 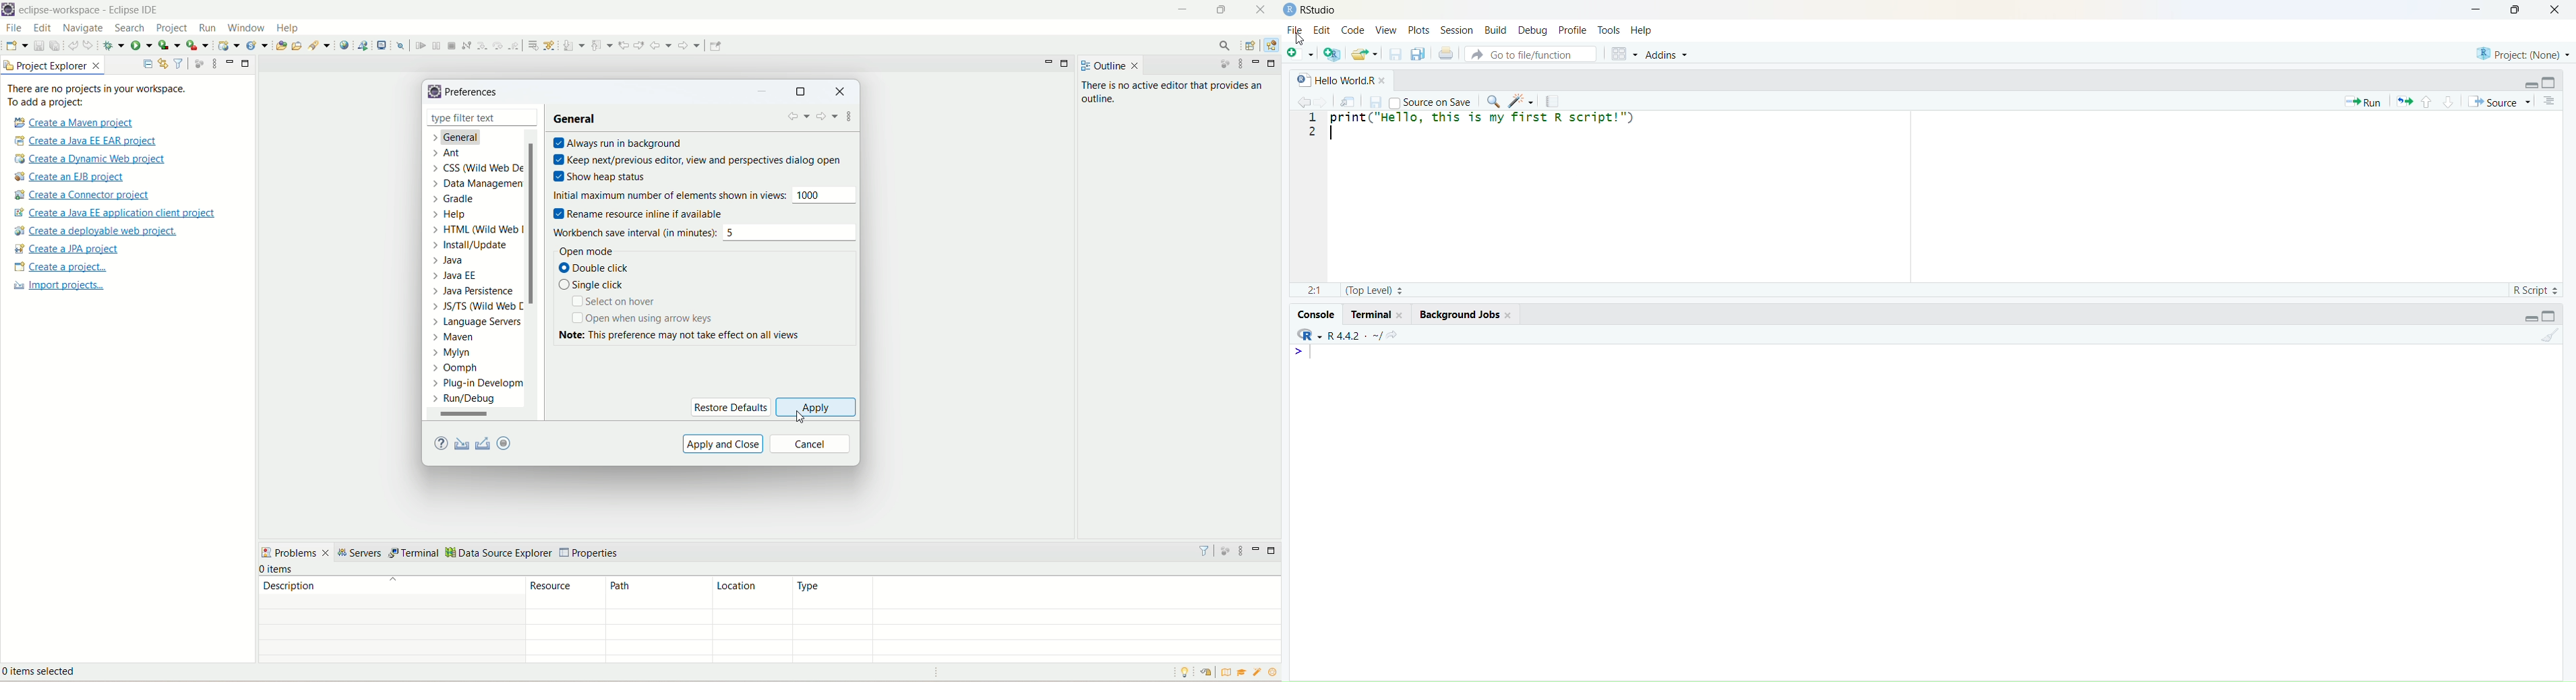 I want to click on Maximize, so click(x=2552, y=82).